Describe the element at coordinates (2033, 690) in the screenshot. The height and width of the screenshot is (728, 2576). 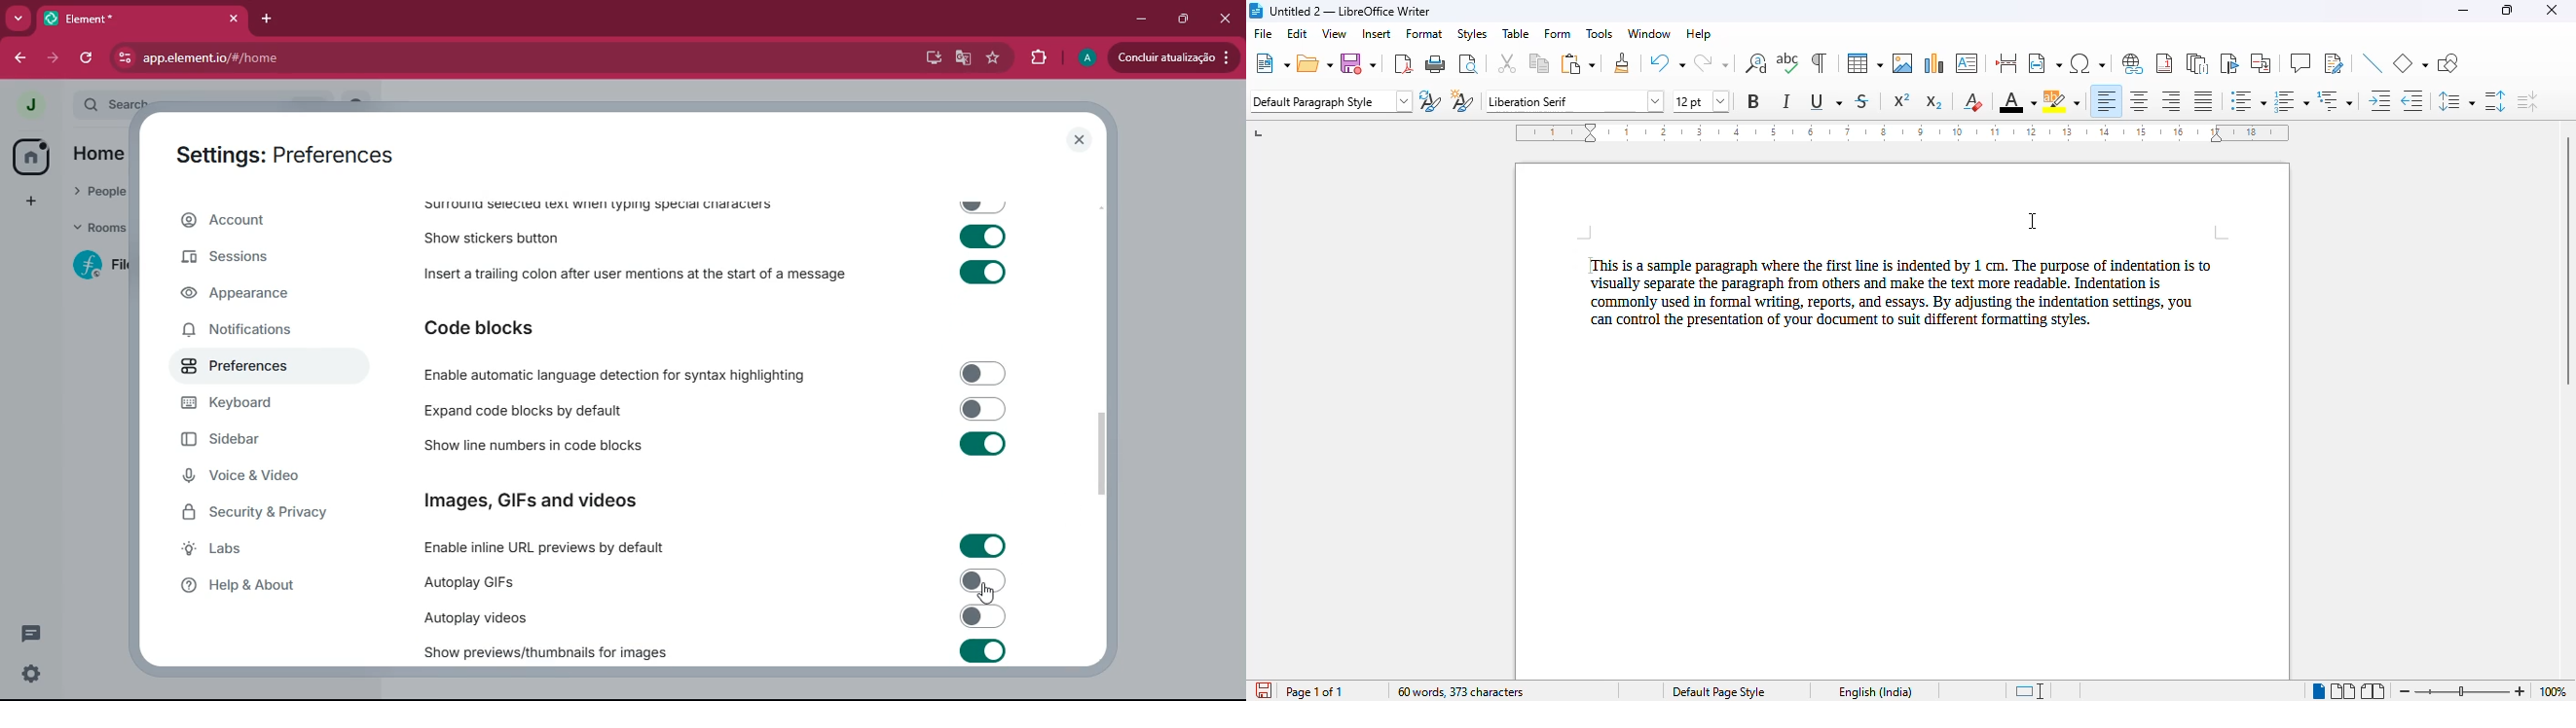
I see `standard selection` at that location.